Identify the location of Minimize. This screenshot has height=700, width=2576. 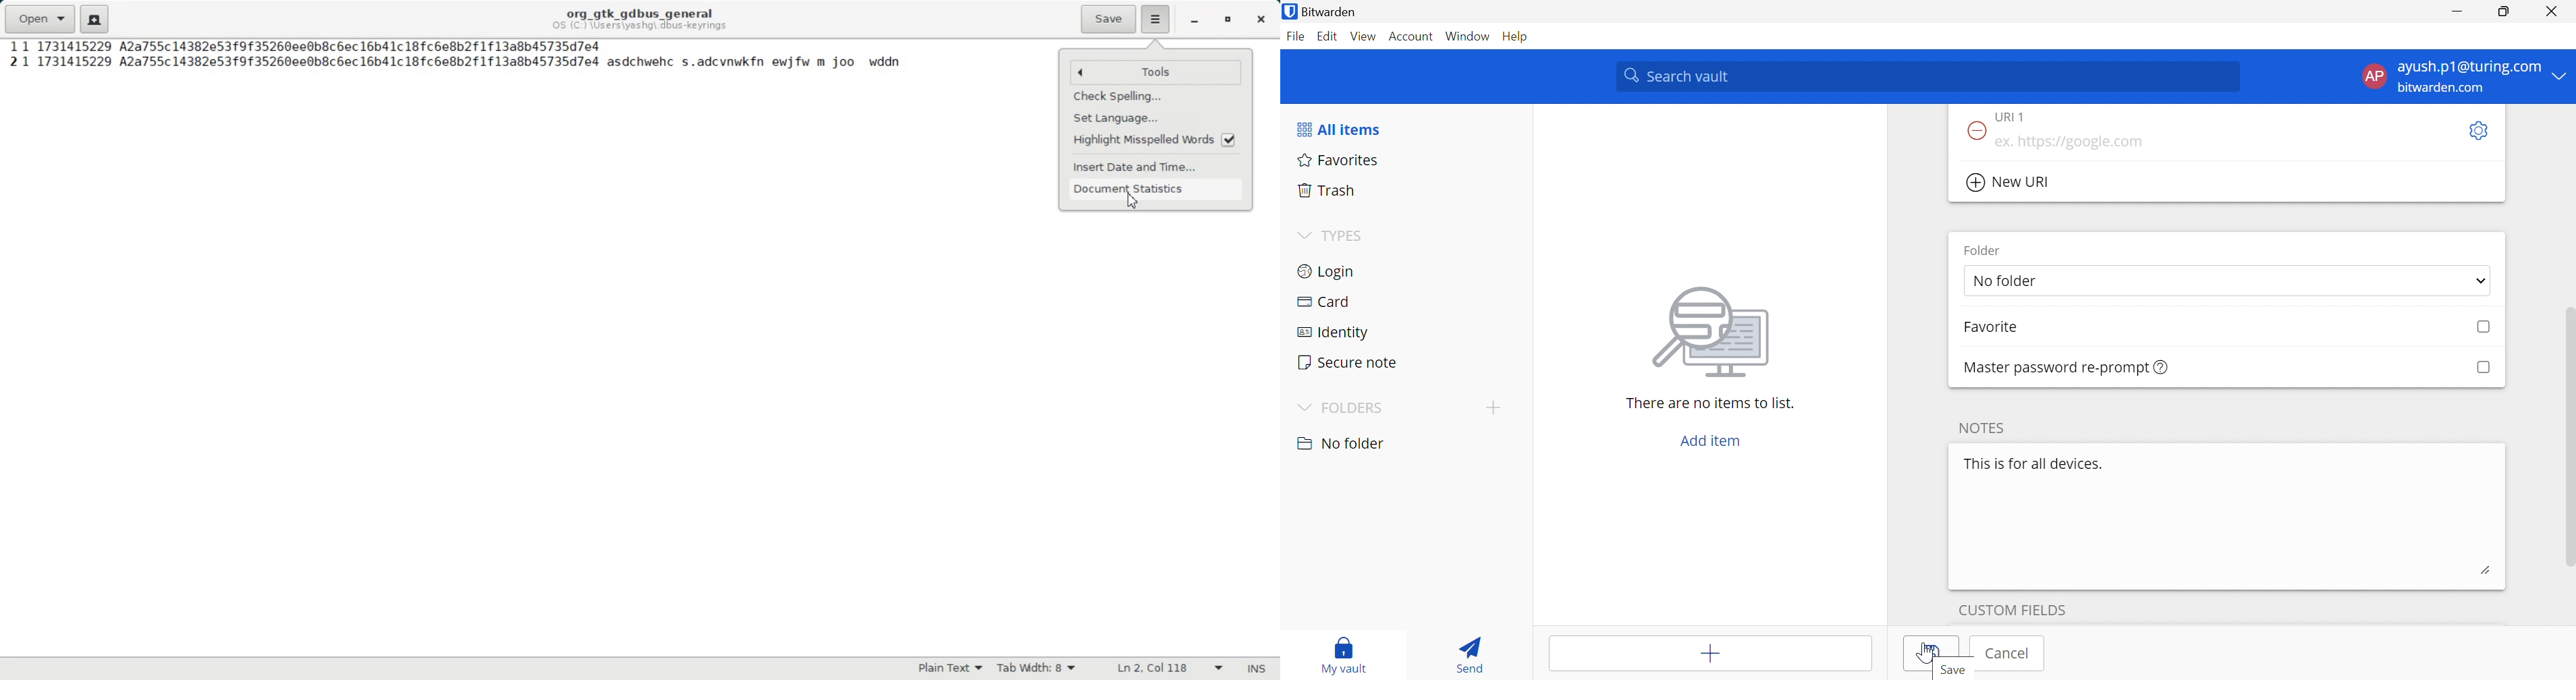
(2457, 12).